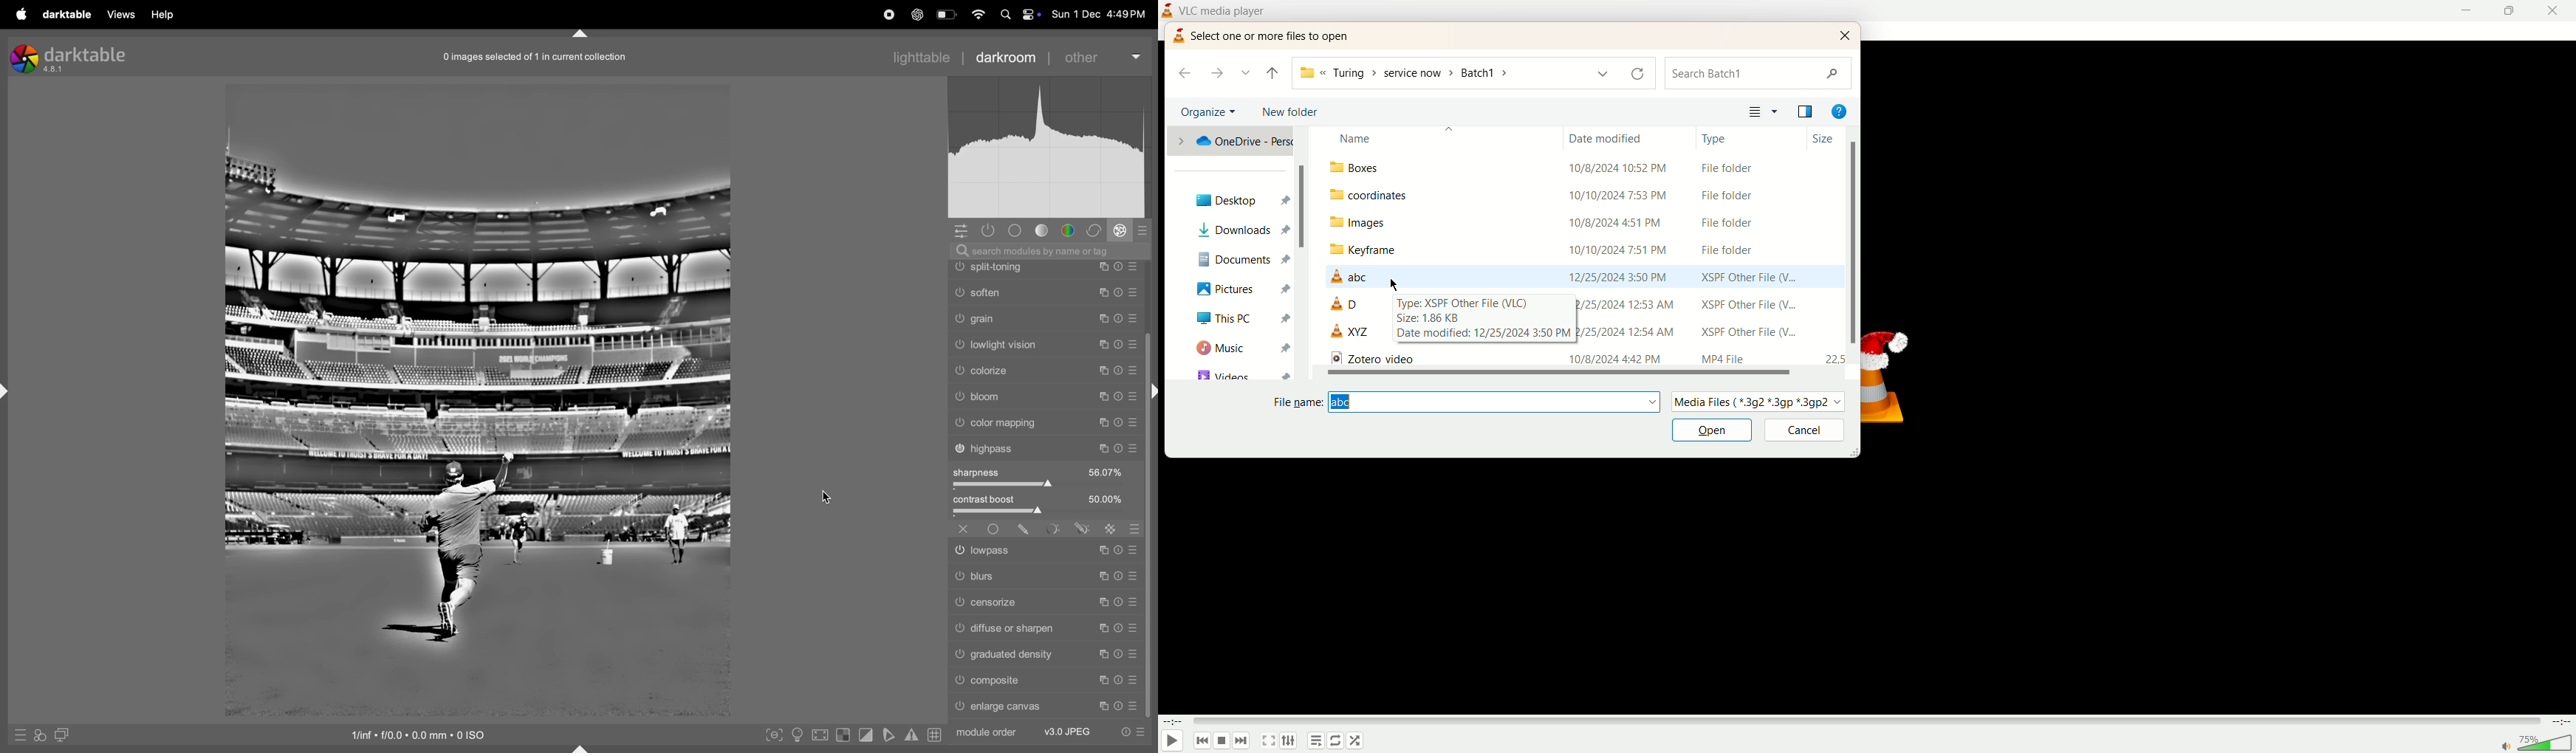 This screenshot has height=756, width=2576. What do you see at coordinates (773, 734) in the screenshot?
I see `toggle peak focusing mode` at bounding box center [773, 734].